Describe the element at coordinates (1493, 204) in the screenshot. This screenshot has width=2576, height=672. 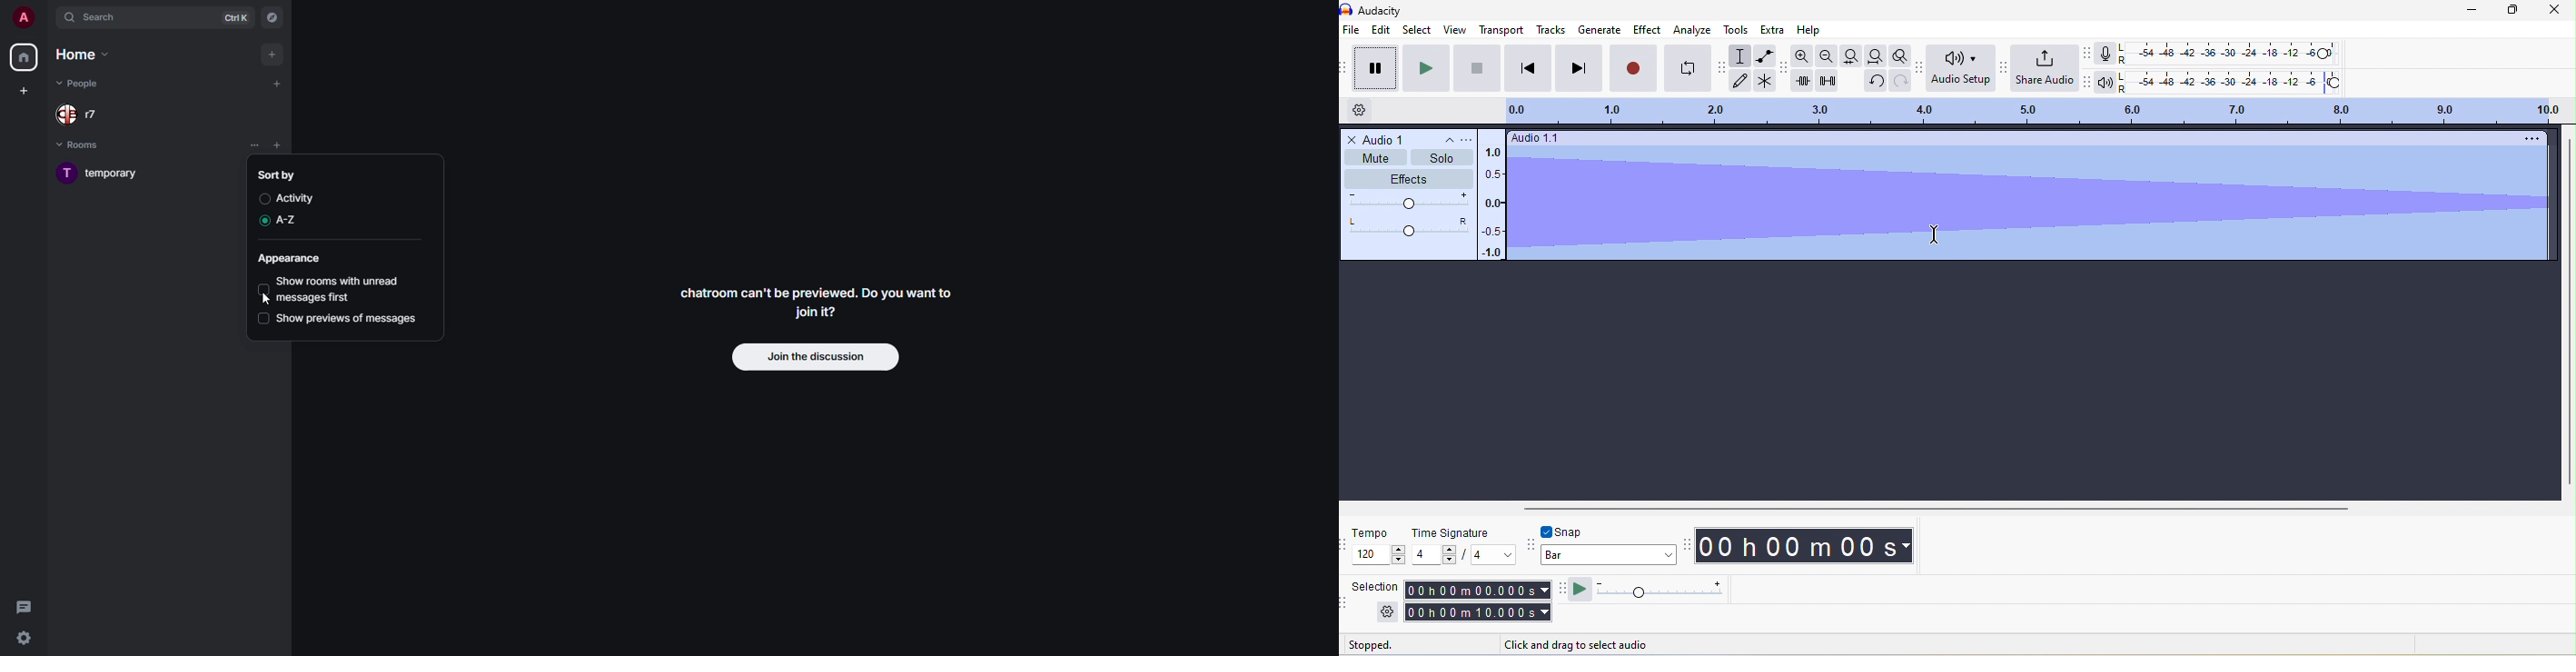
I see `amplitude` at that location.